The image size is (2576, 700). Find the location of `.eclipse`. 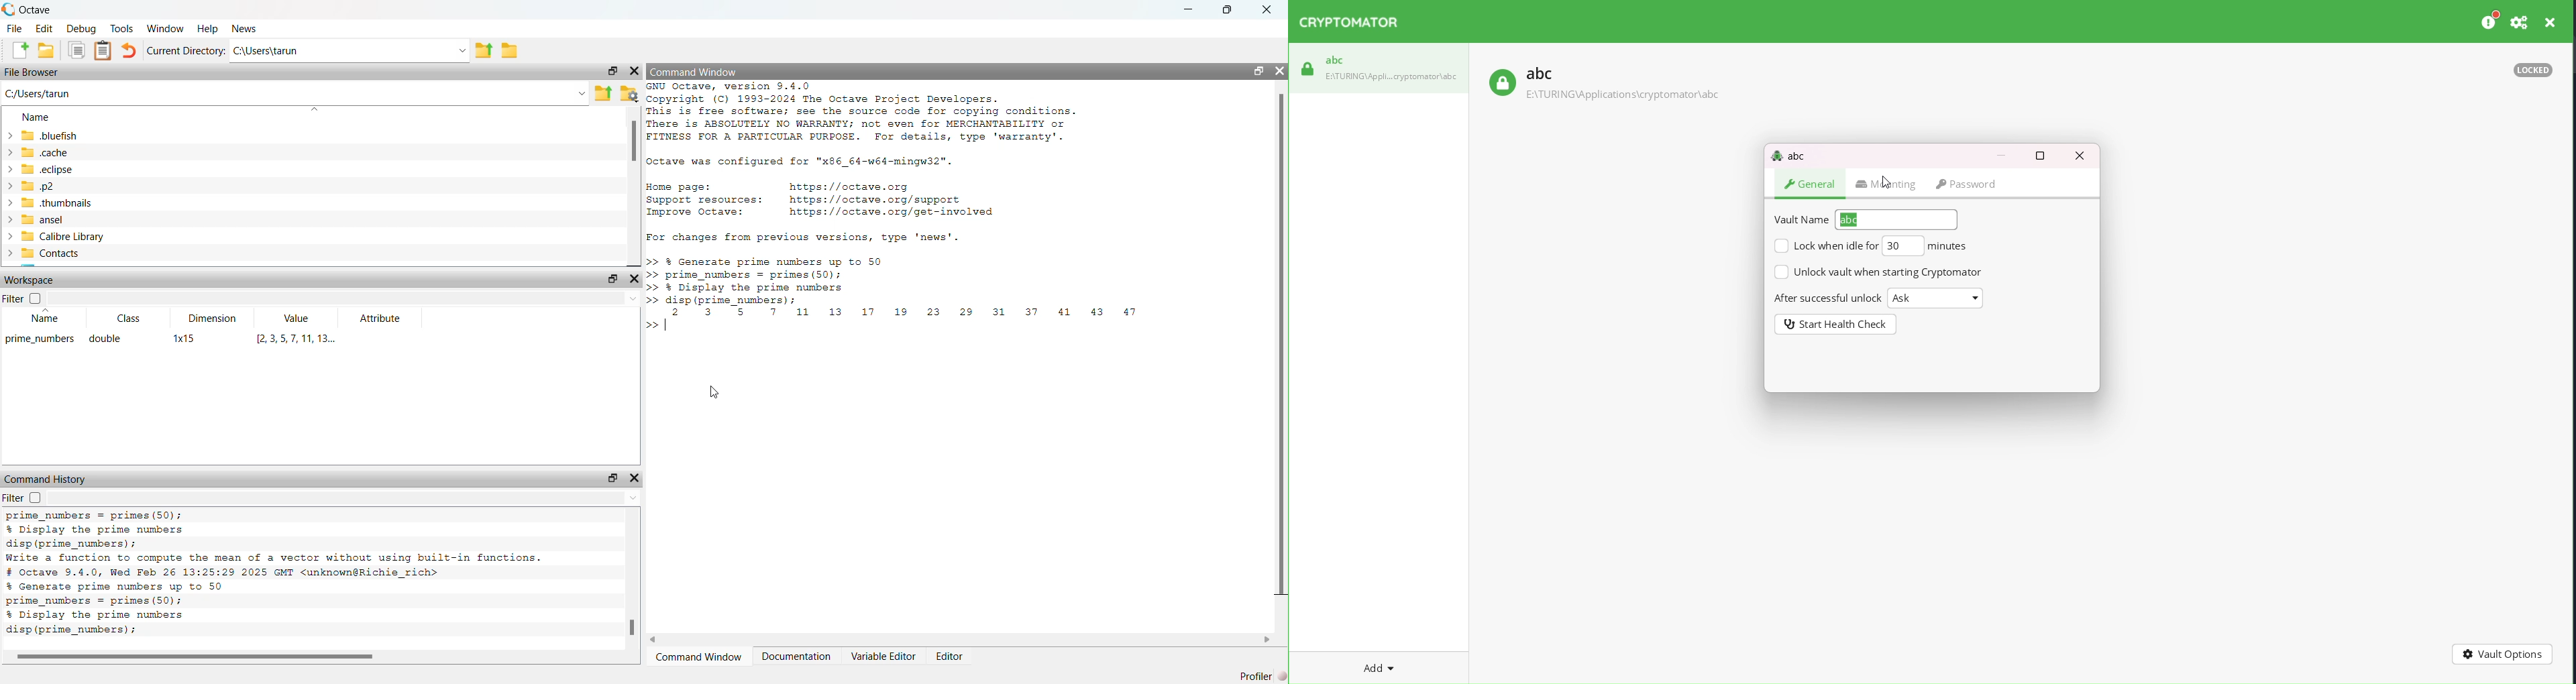

.eclipse is located at coordinates (47, 170).